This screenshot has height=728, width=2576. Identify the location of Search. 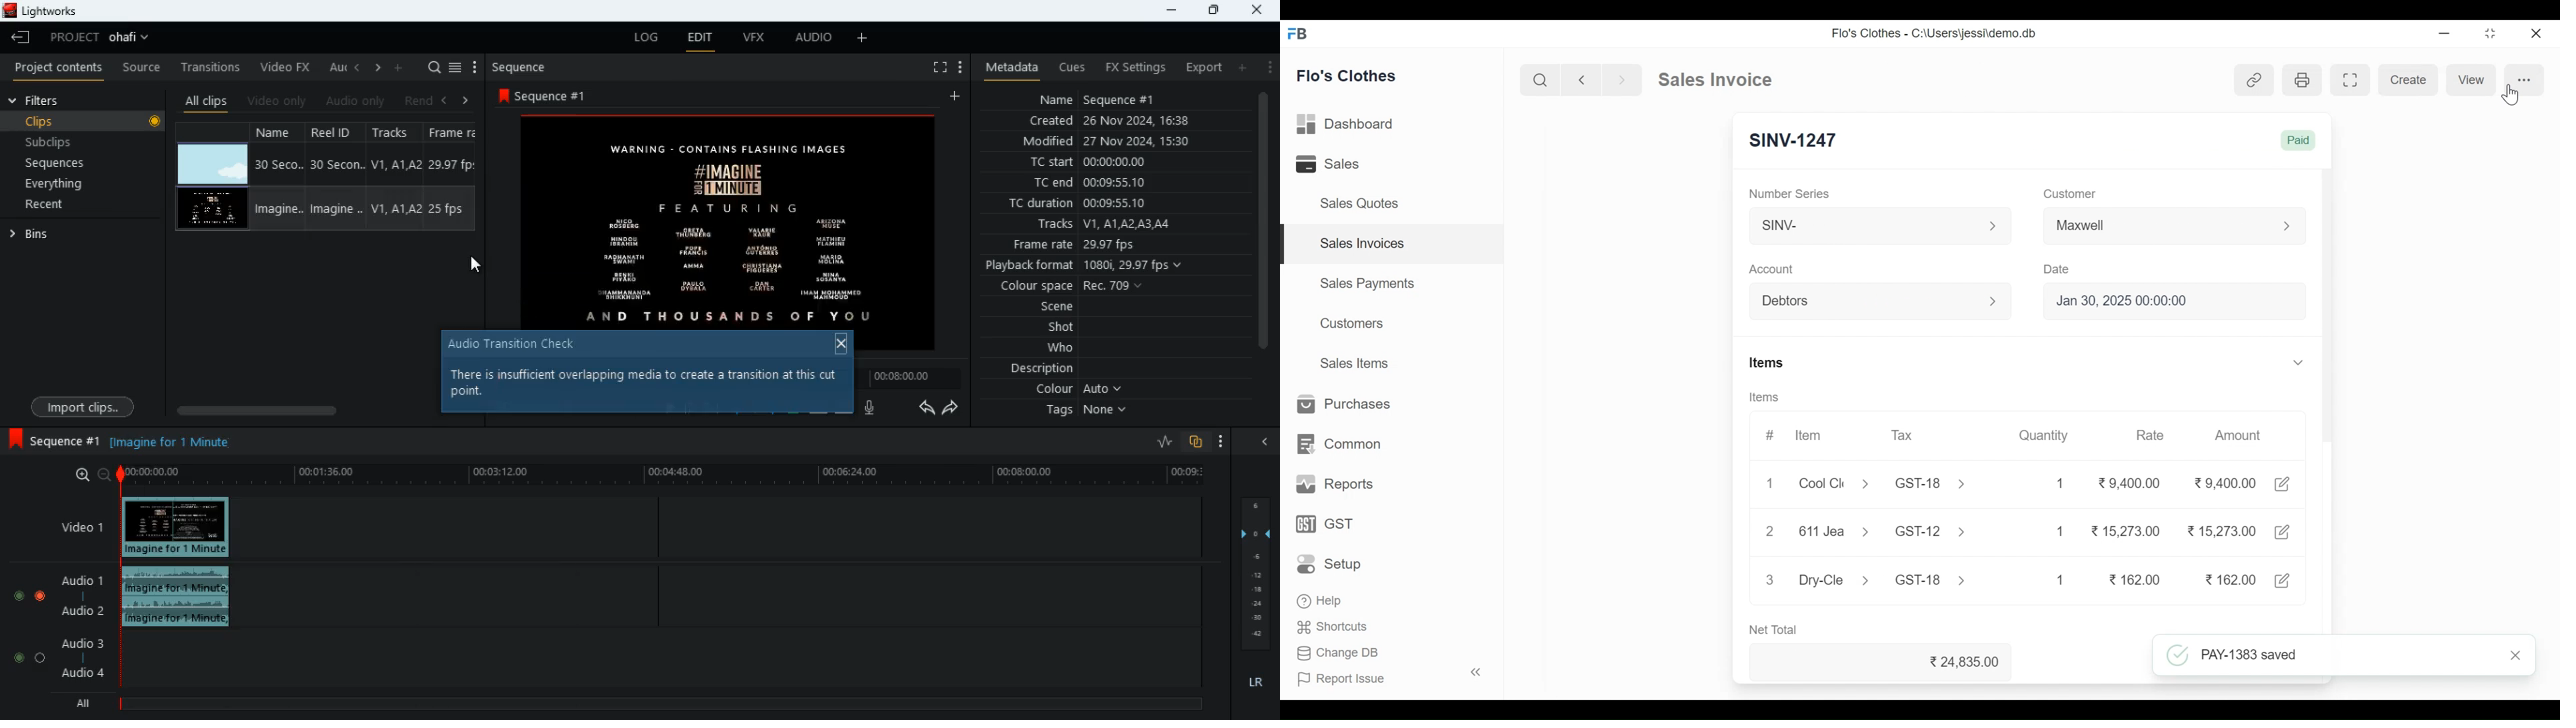
(1540, 80).